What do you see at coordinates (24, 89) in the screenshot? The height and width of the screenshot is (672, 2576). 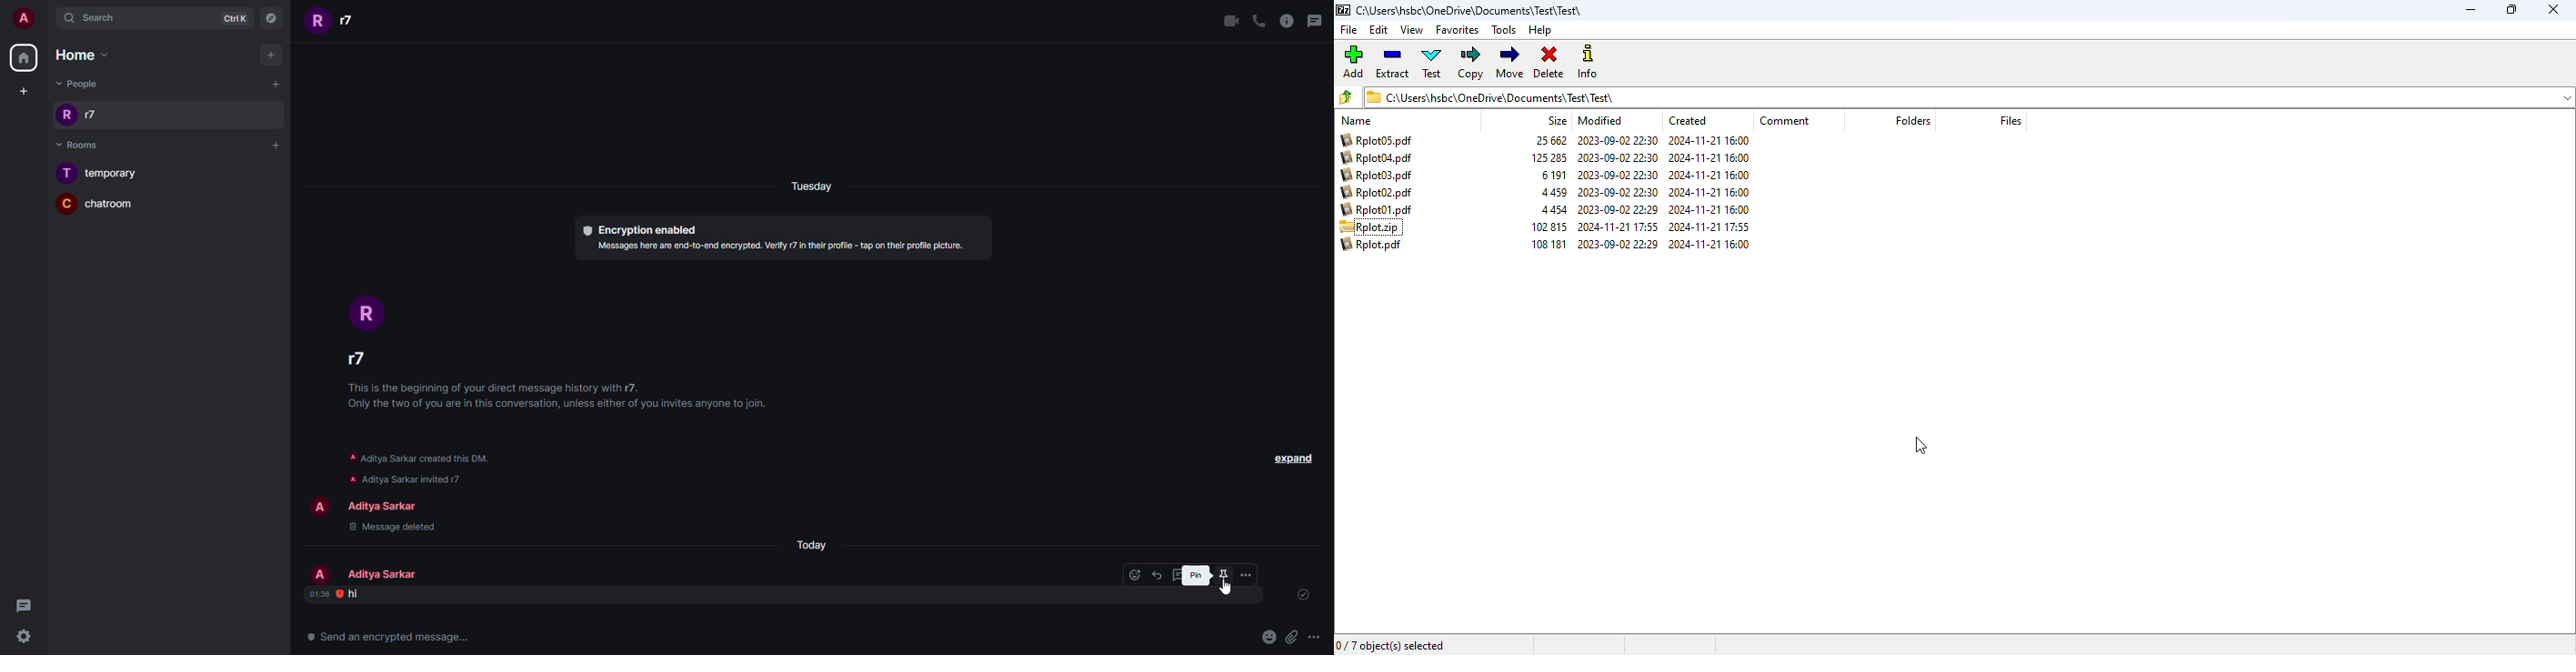 I see `create space` at bounding box center [24, 89].